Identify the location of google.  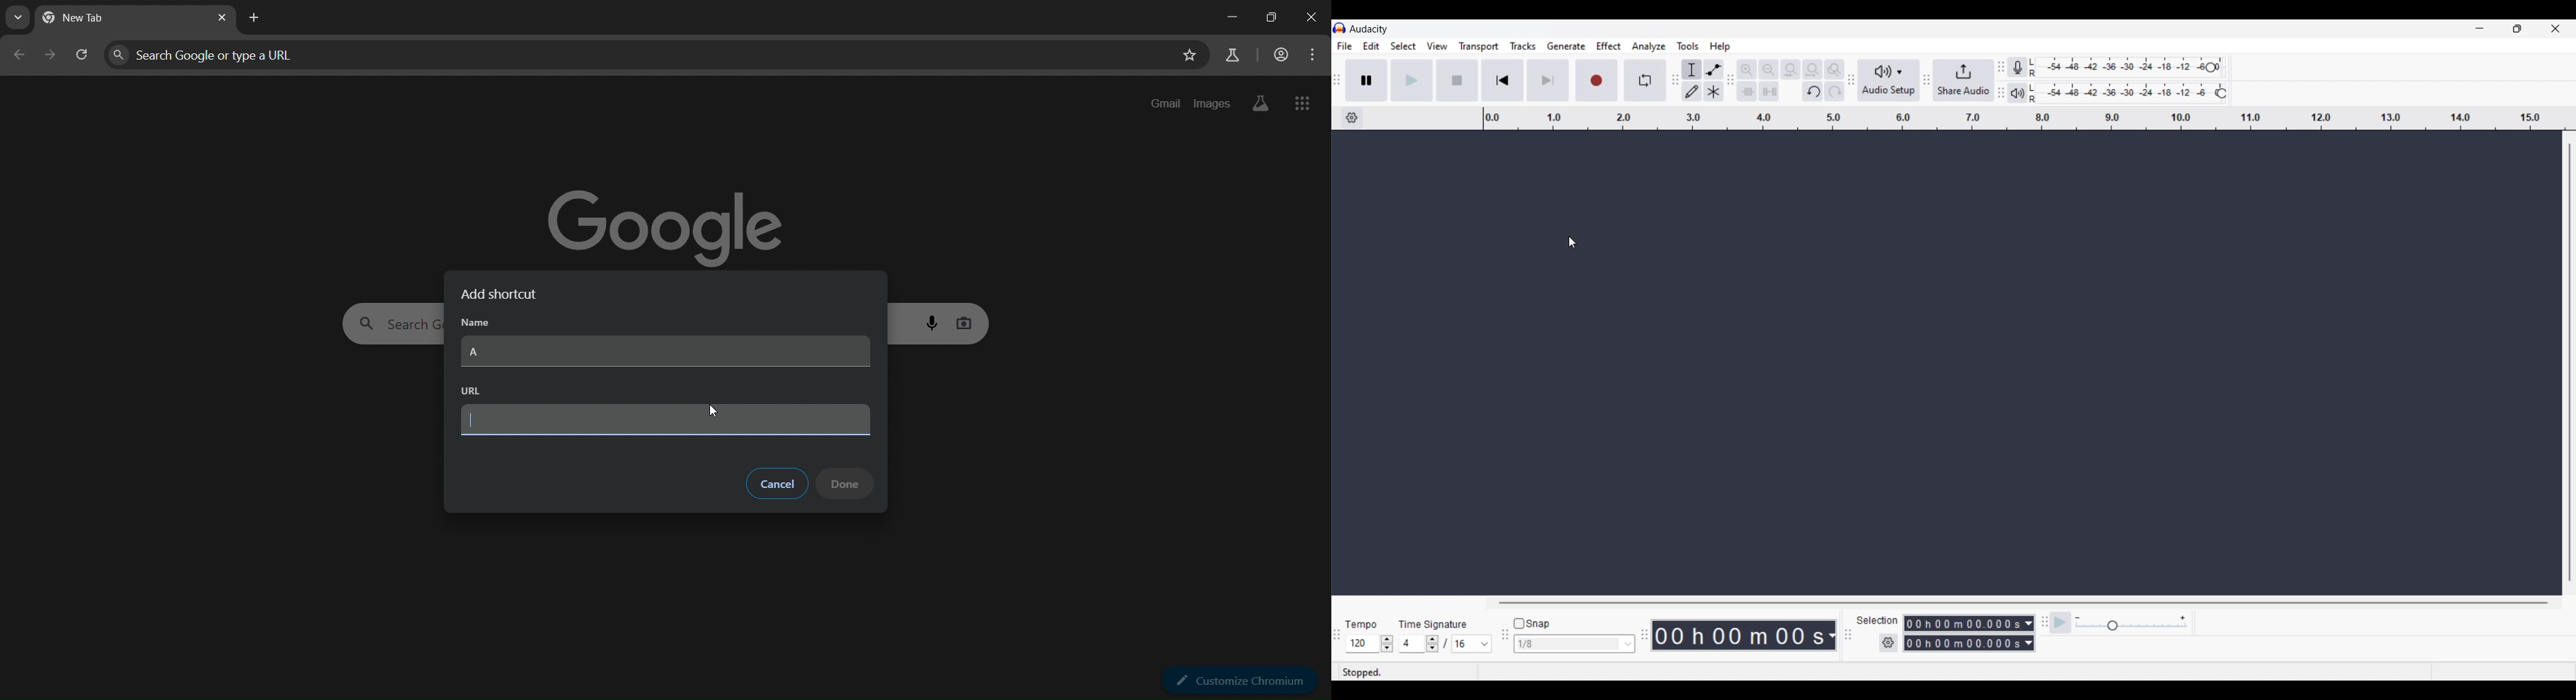
(671, 220).